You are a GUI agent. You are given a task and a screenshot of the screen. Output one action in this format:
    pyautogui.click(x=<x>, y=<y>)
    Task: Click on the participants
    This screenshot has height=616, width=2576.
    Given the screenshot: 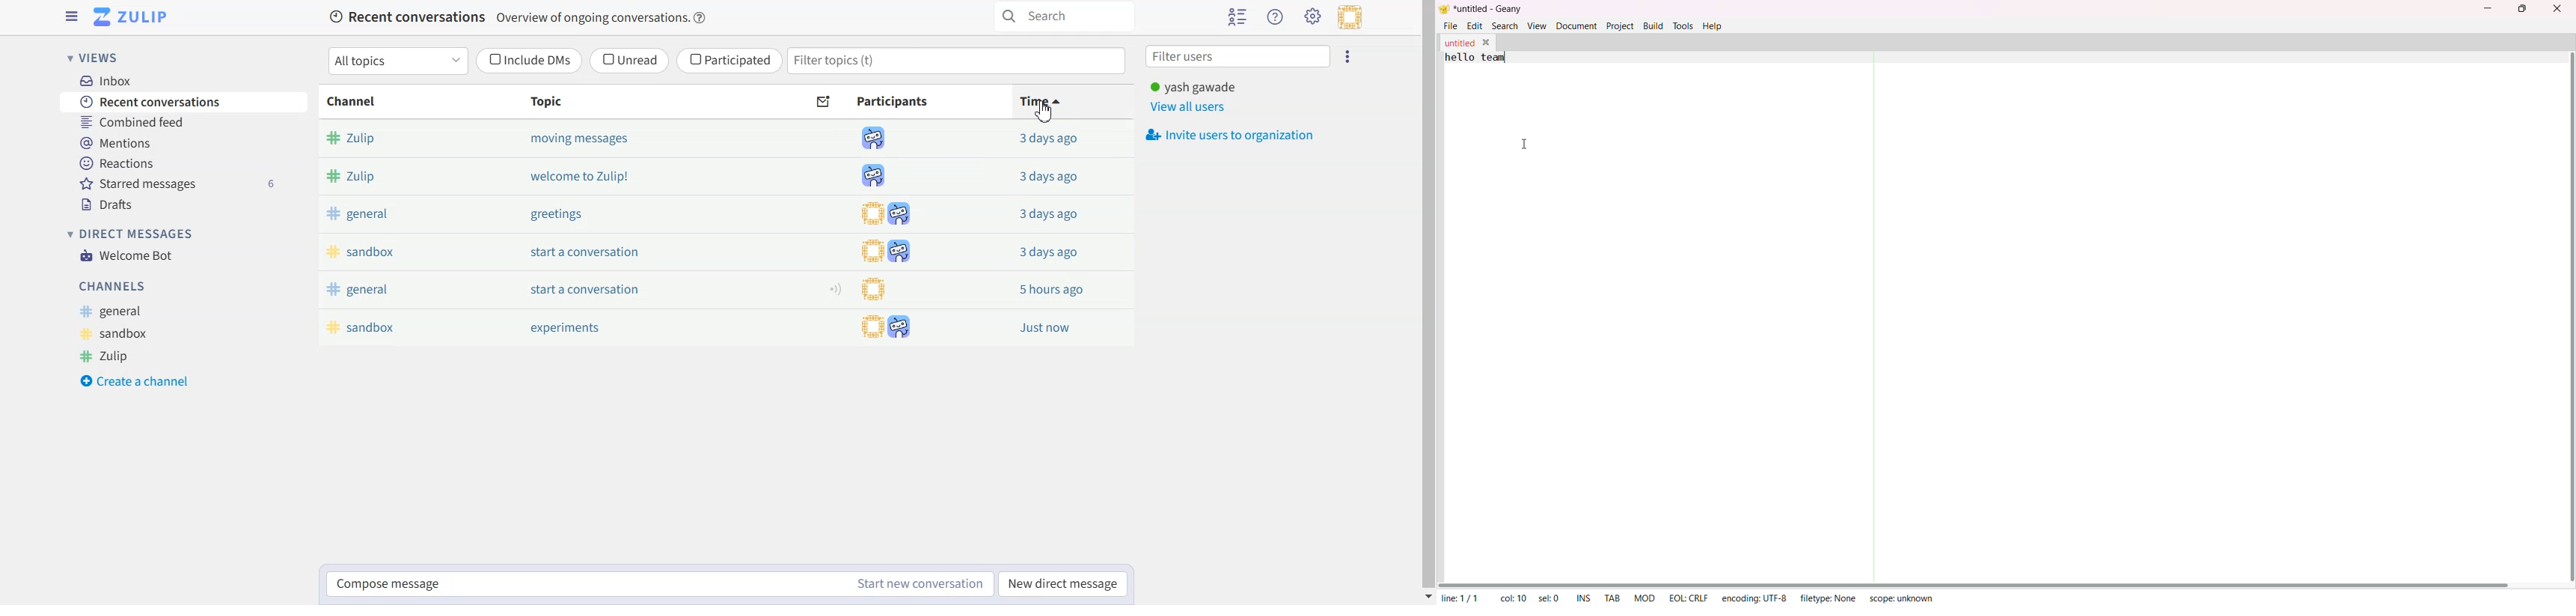 What is the action you would take?
    pyautogui.click(x=891, y=214)
    